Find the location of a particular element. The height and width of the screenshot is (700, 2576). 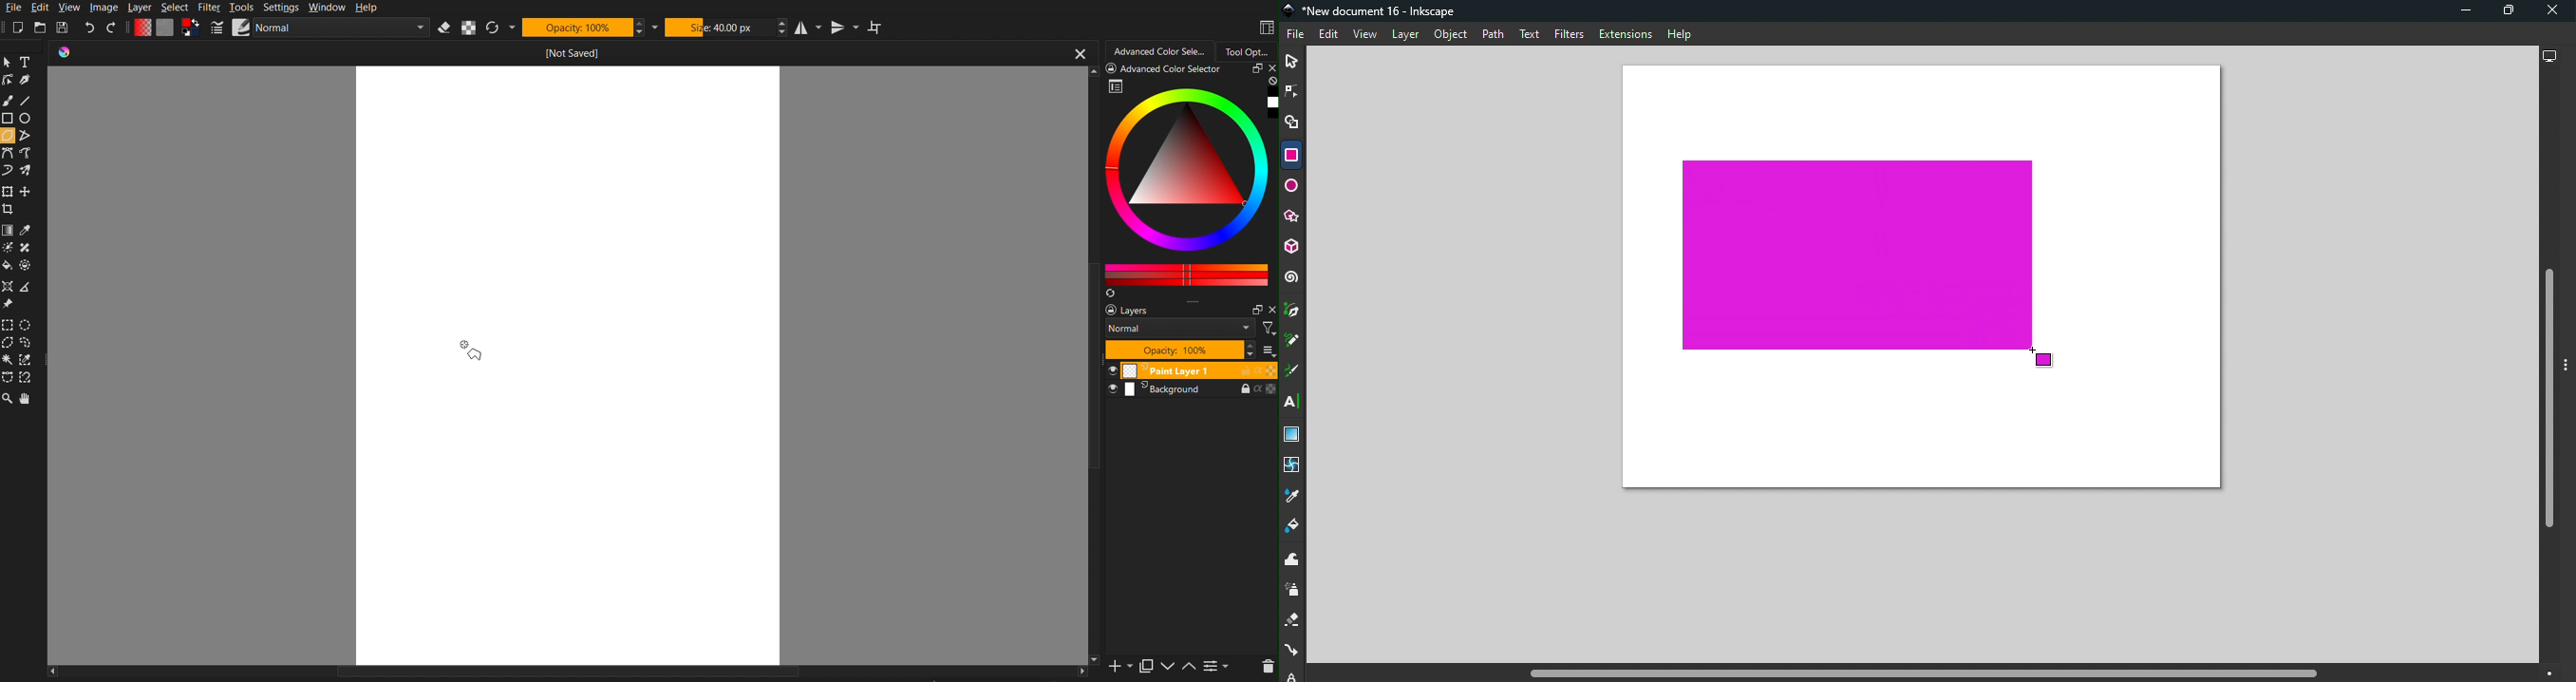

opacity: 100% is located at coordinates (1179, 350).